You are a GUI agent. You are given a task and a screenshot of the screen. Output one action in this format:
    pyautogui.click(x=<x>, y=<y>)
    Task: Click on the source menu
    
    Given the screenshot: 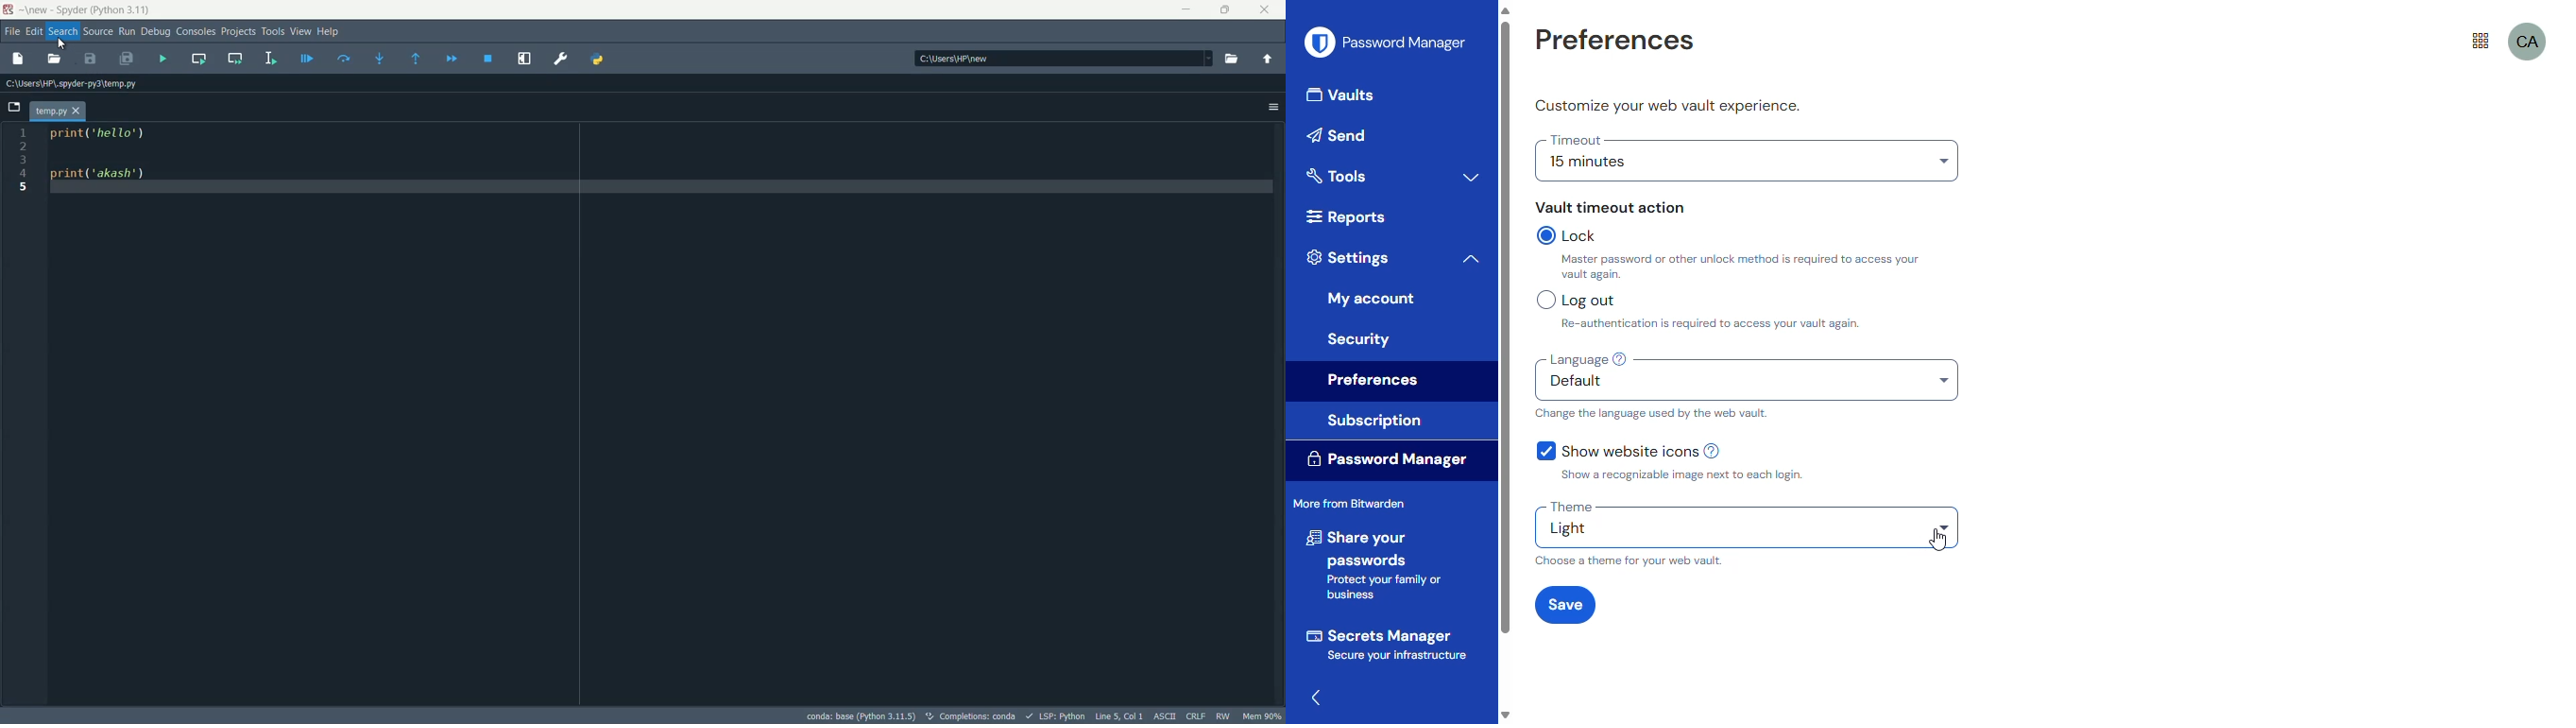 What is the action you would take?
    pyautogui.click(x=97, y=33)
    